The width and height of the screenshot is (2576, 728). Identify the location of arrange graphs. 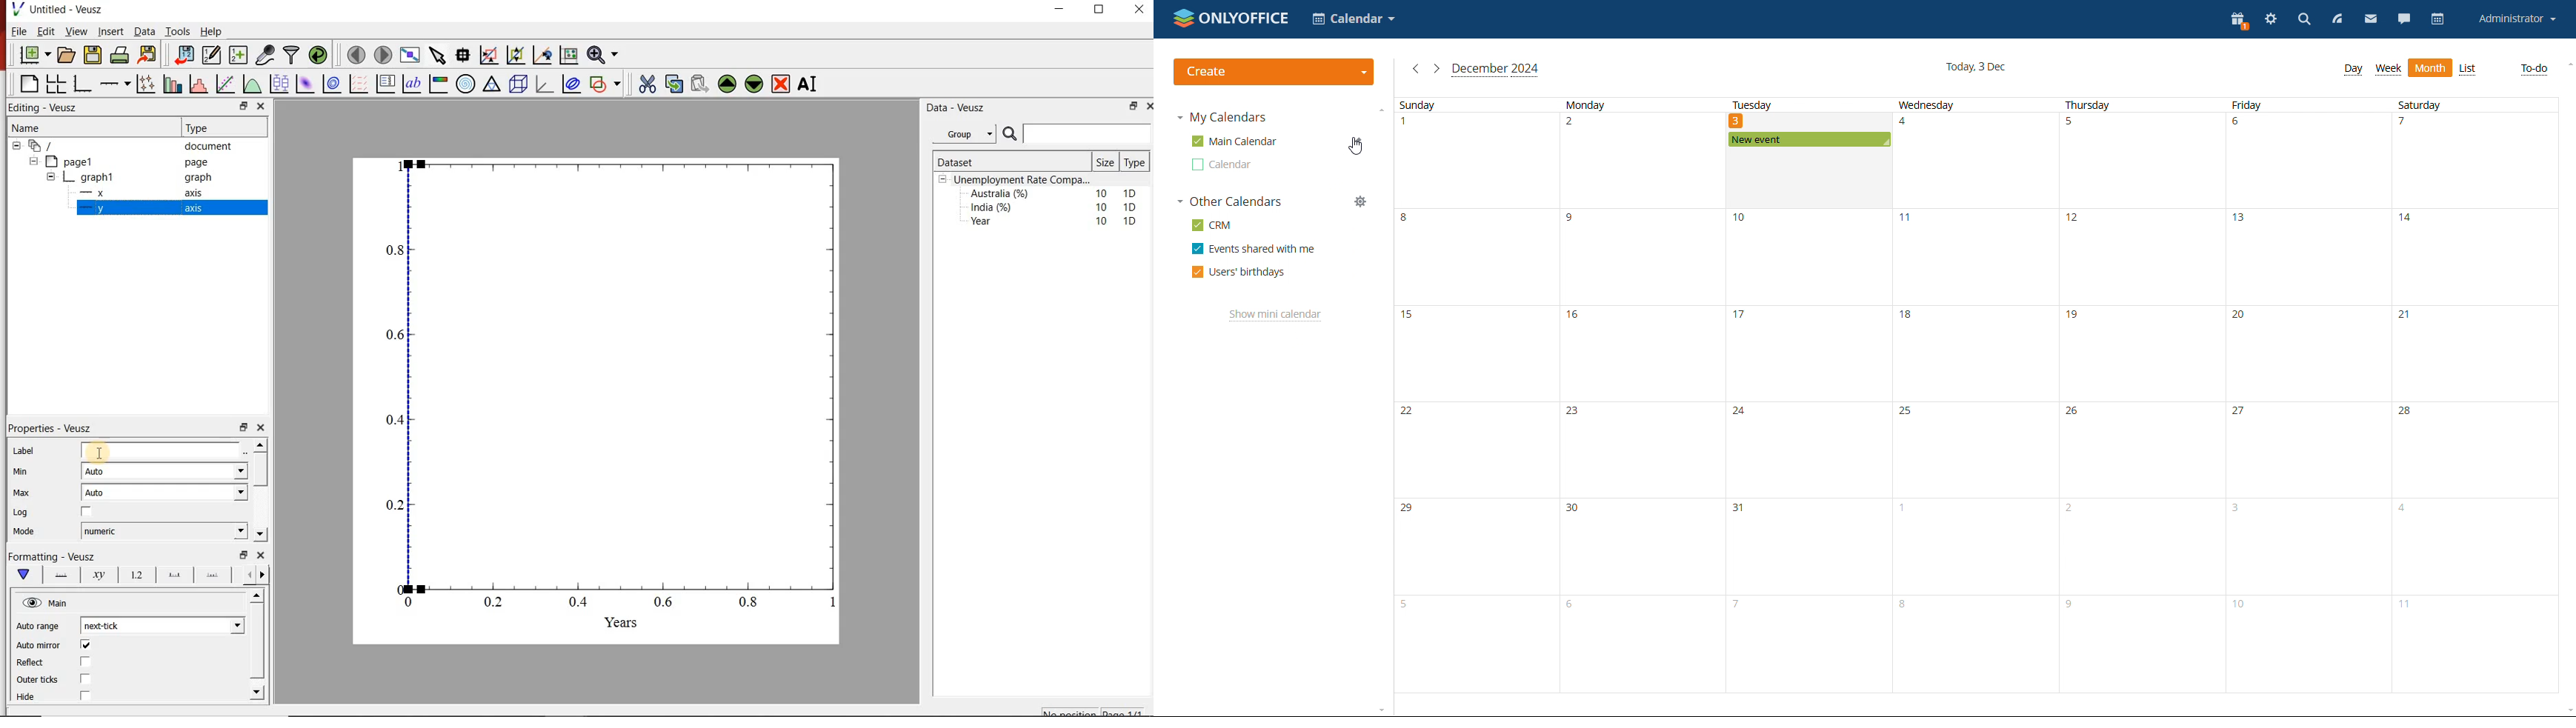
(56, 83).